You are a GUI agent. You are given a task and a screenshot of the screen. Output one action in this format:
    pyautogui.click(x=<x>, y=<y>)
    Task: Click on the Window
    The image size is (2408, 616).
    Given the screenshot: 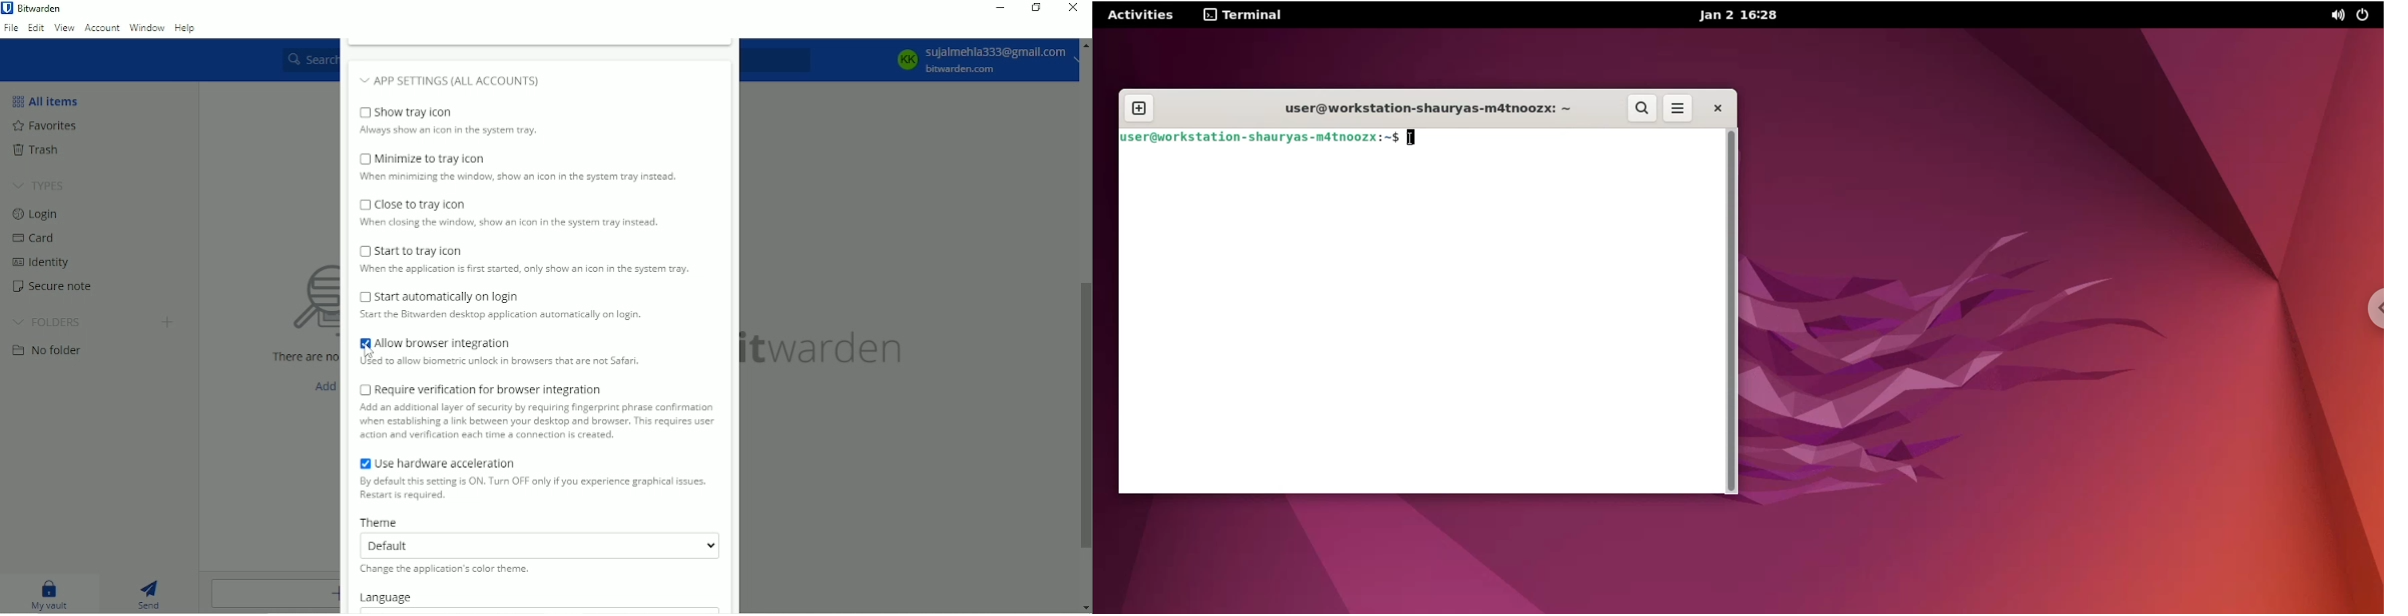 What is the action you would take?
    pyautogui.click(x=147, y=27)
    